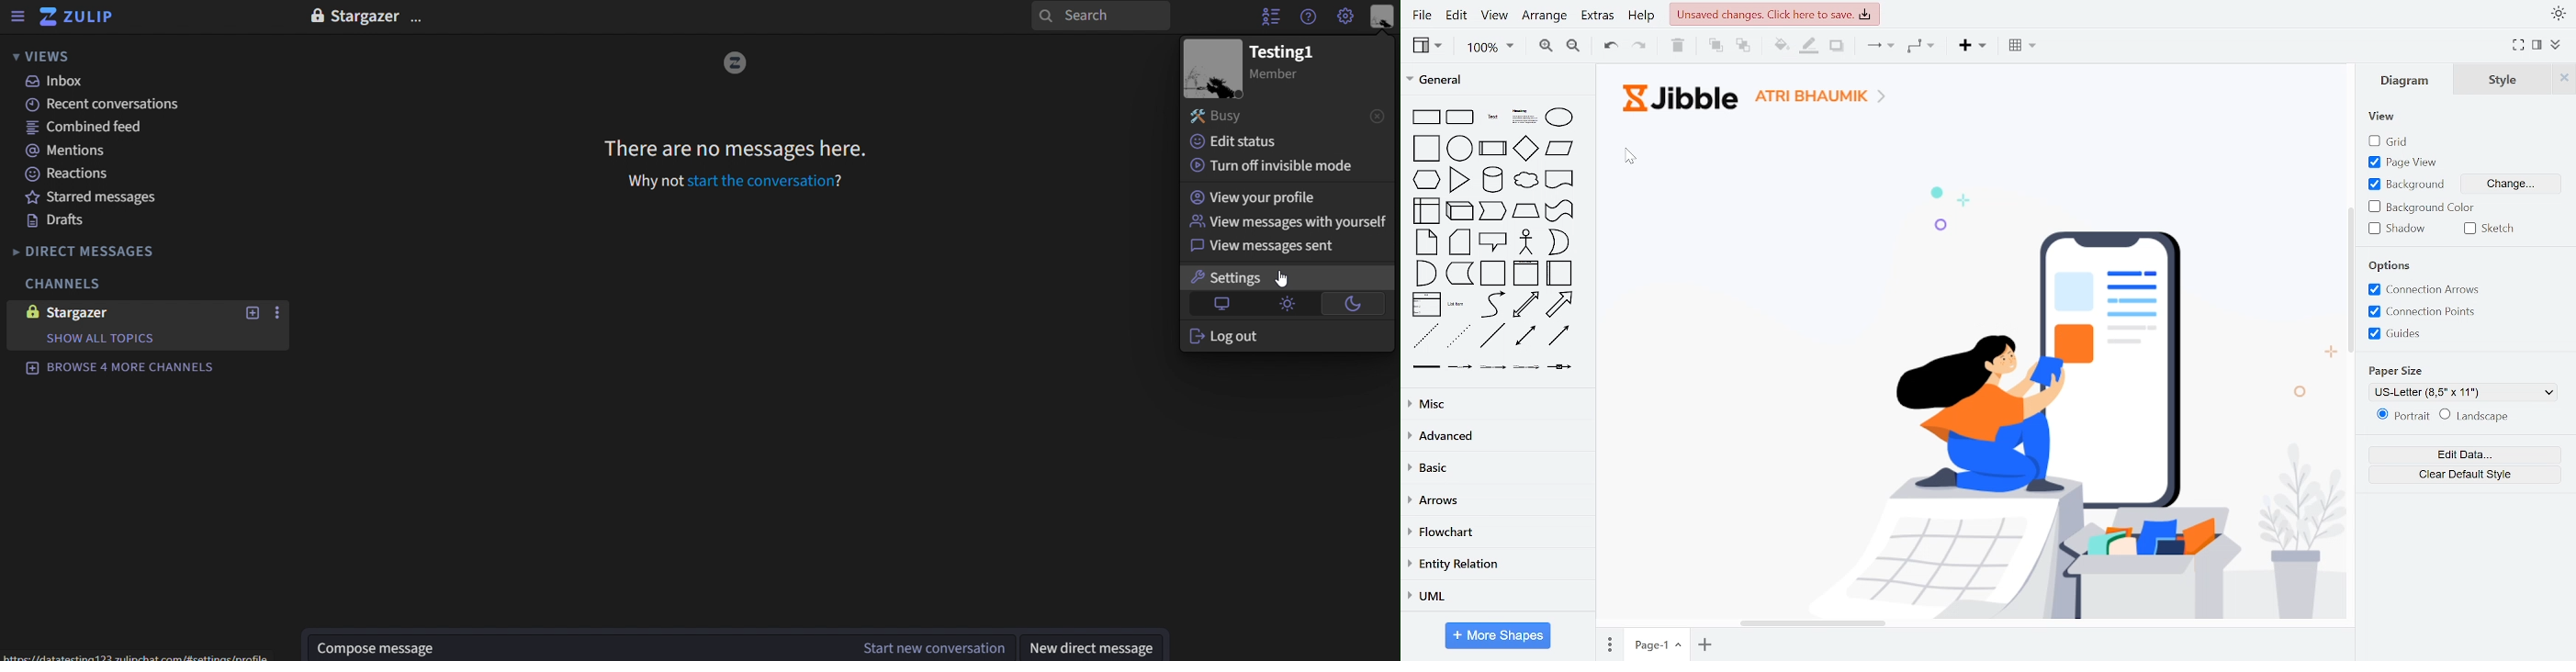 This screenshot has width=2576, height=672. Describe the element at coordinates (68, 175) in the screenshot. I see `reactions` at that location.